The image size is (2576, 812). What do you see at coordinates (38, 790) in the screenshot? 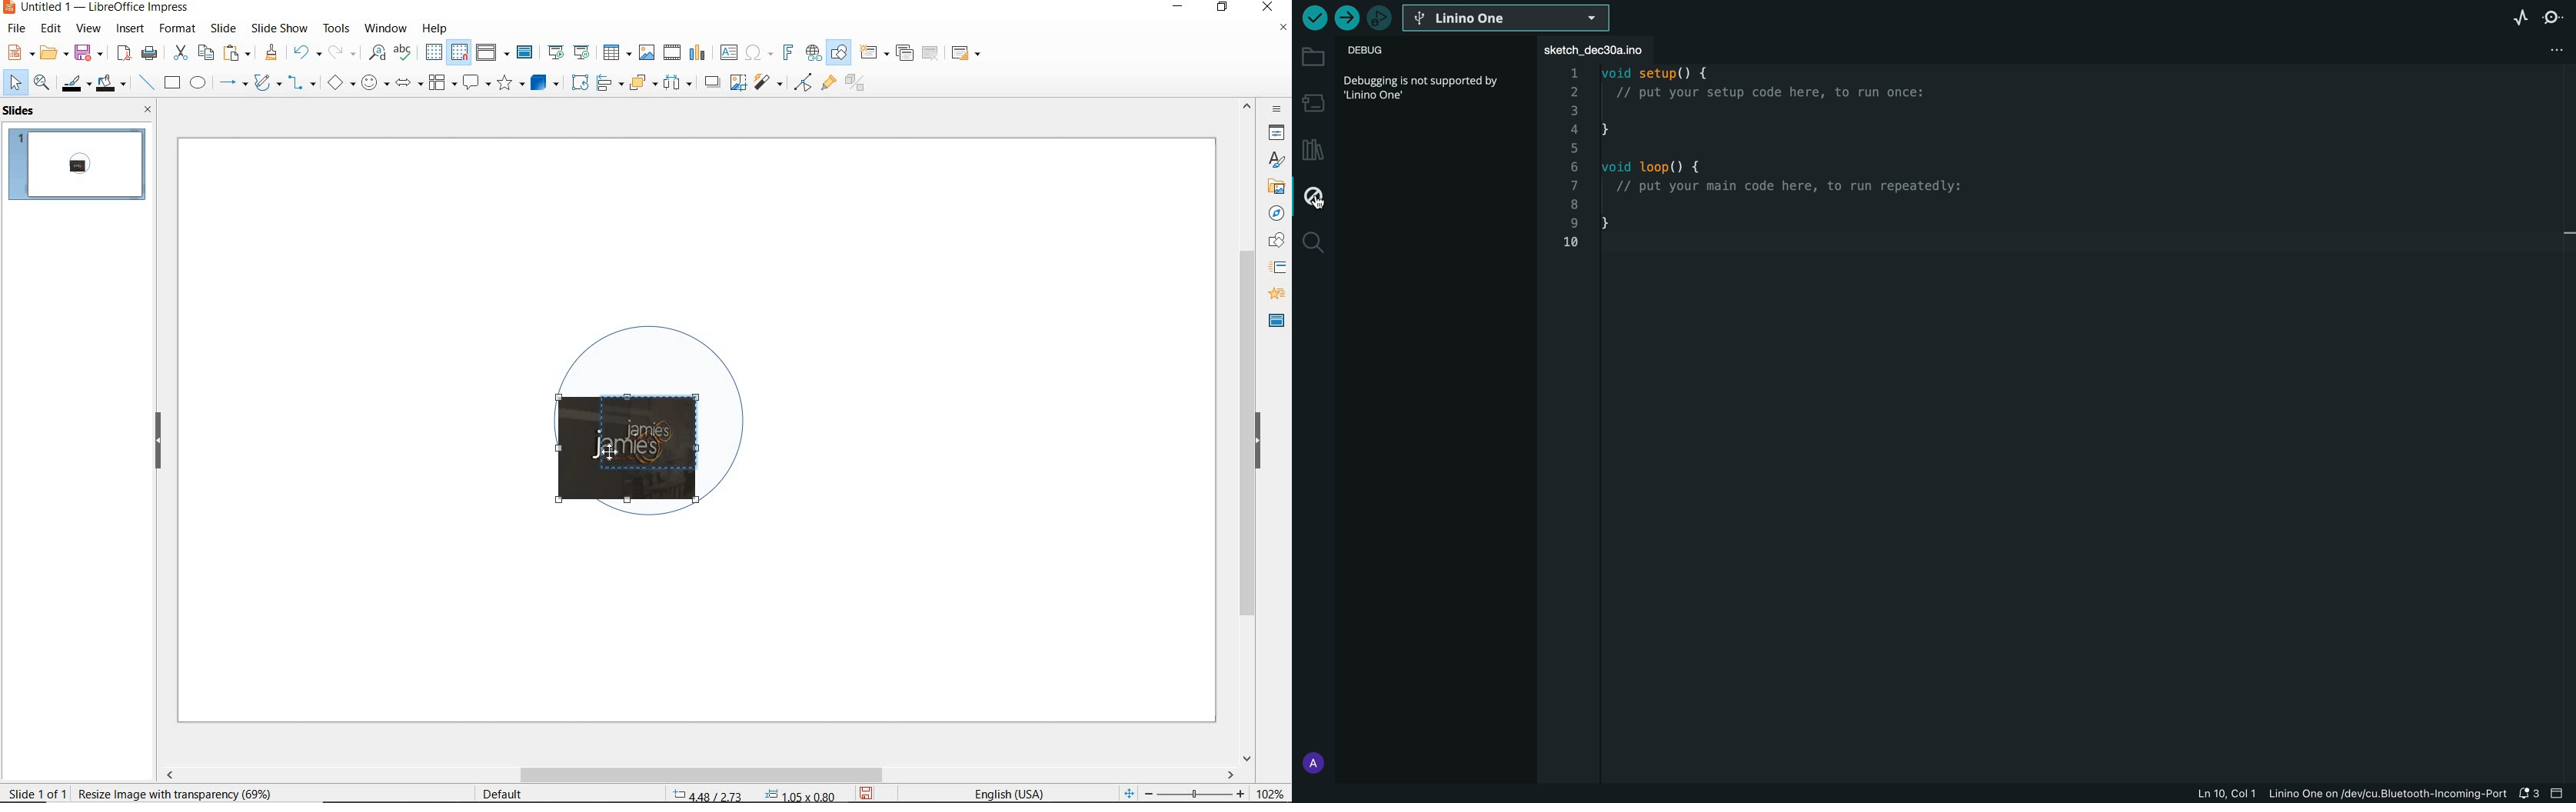
I see `slide 1 of 1` at bounding box center [38, 790].